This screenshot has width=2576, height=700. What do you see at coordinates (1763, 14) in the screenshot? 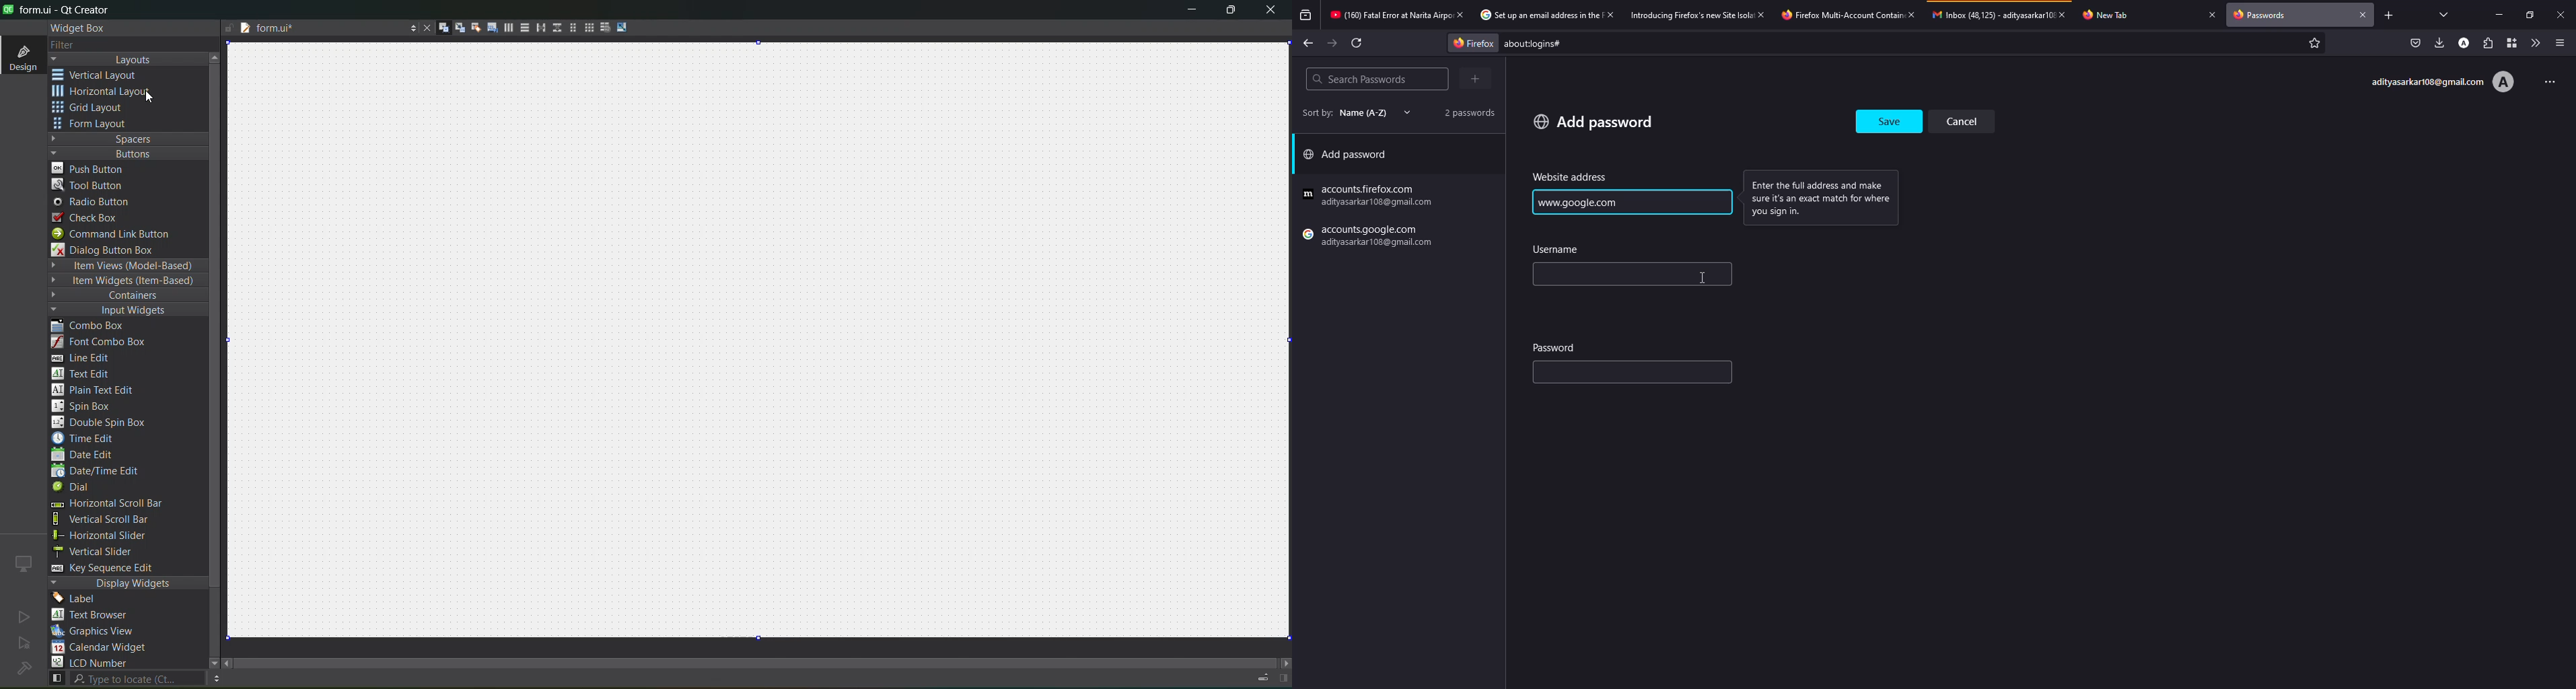
I see `close` at bounding box center [1763, 14].